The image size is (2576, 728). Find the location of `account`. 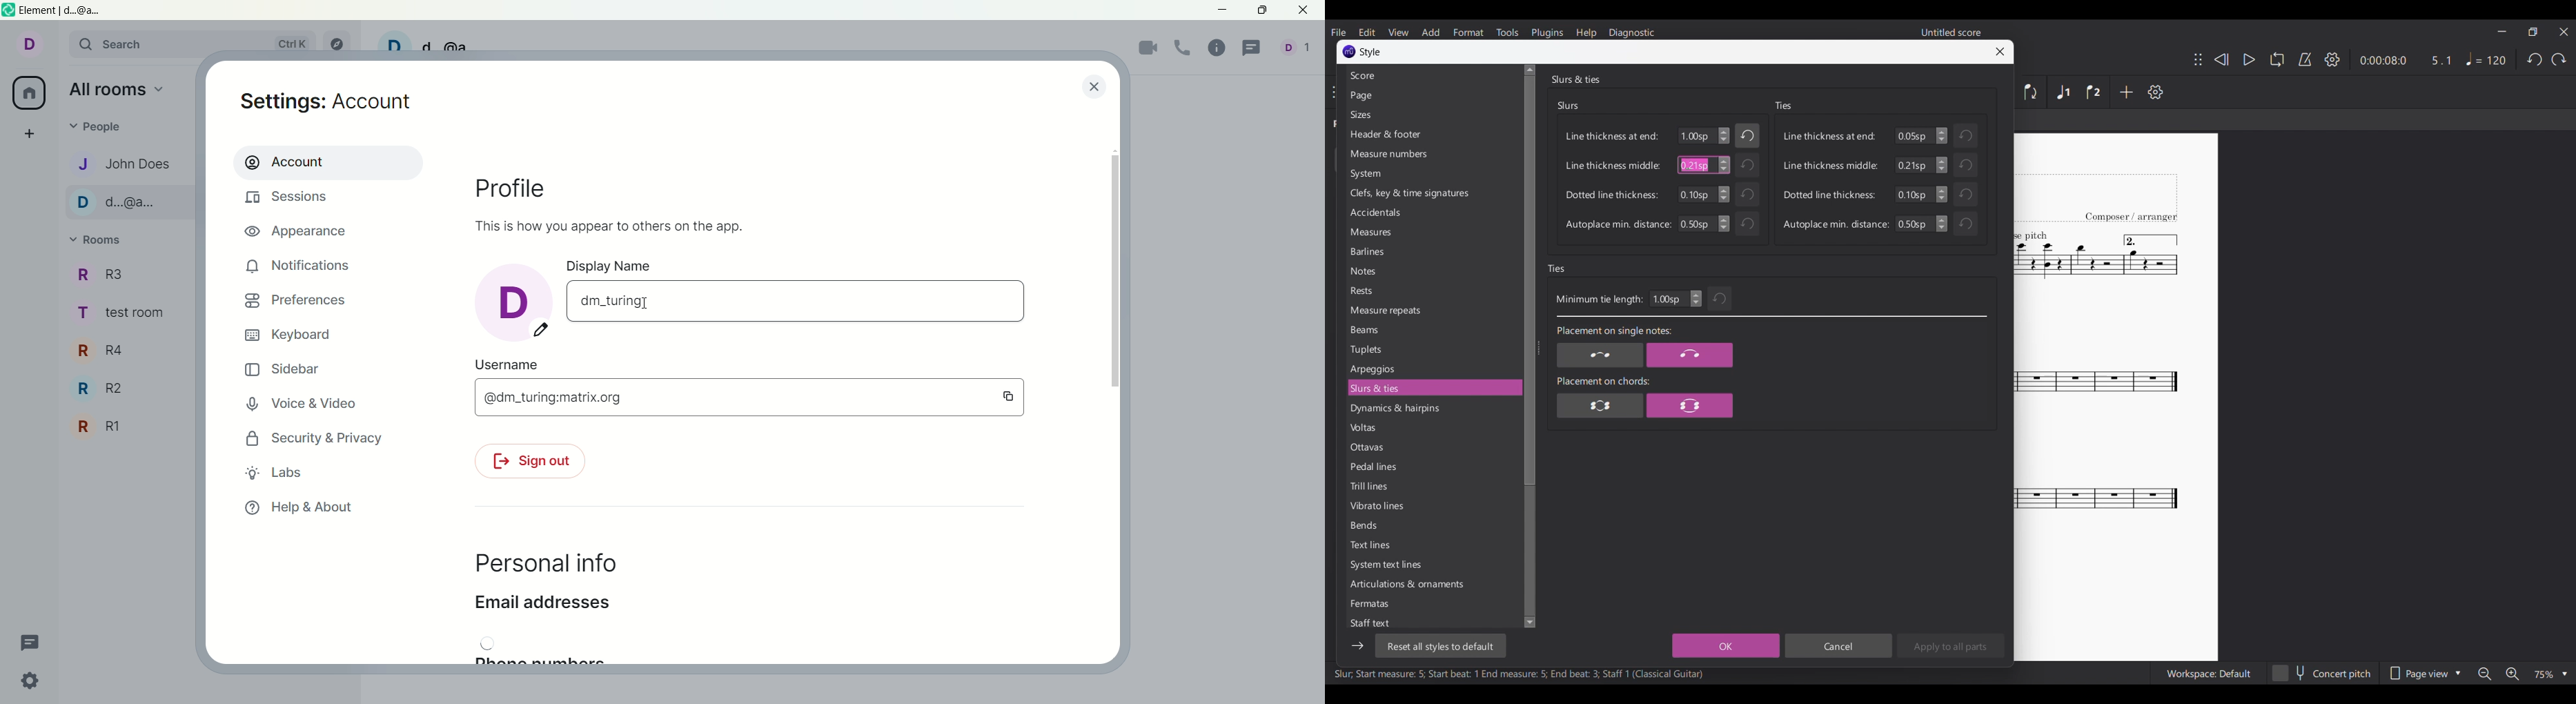

account is located at coordinates (37, 47).